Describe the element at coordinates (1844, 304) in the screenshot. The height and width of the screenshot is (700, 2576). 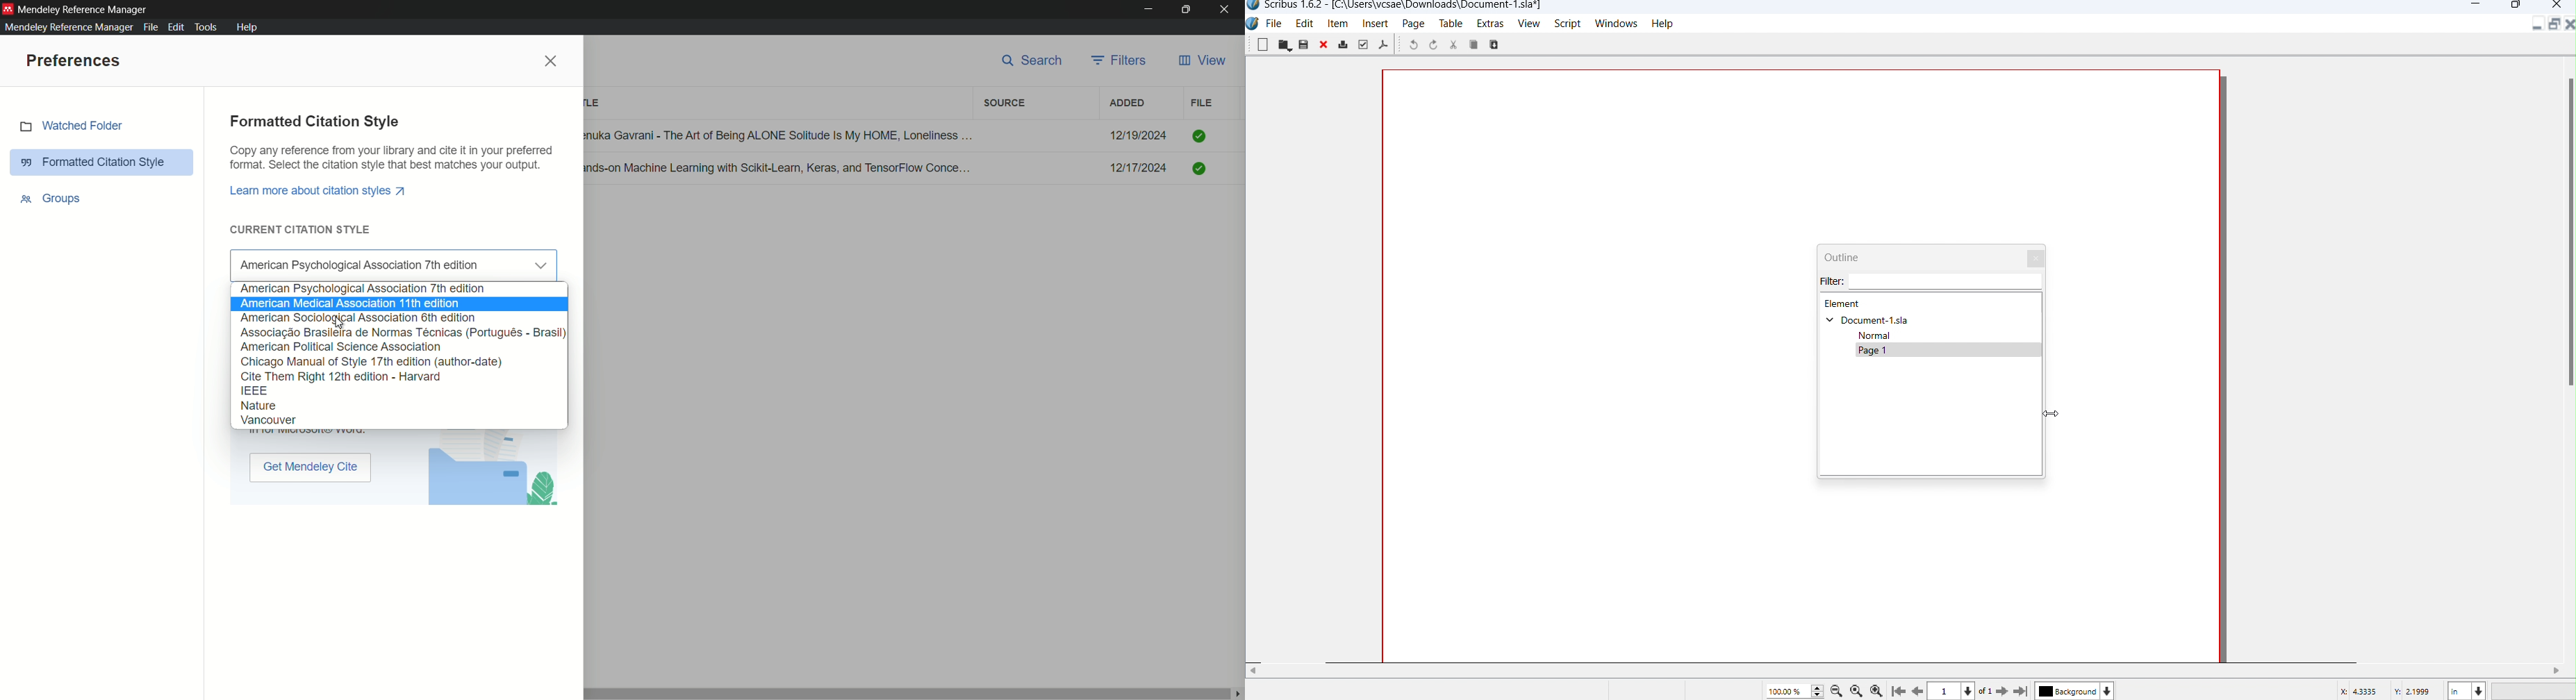
I see `Elements` at that location.